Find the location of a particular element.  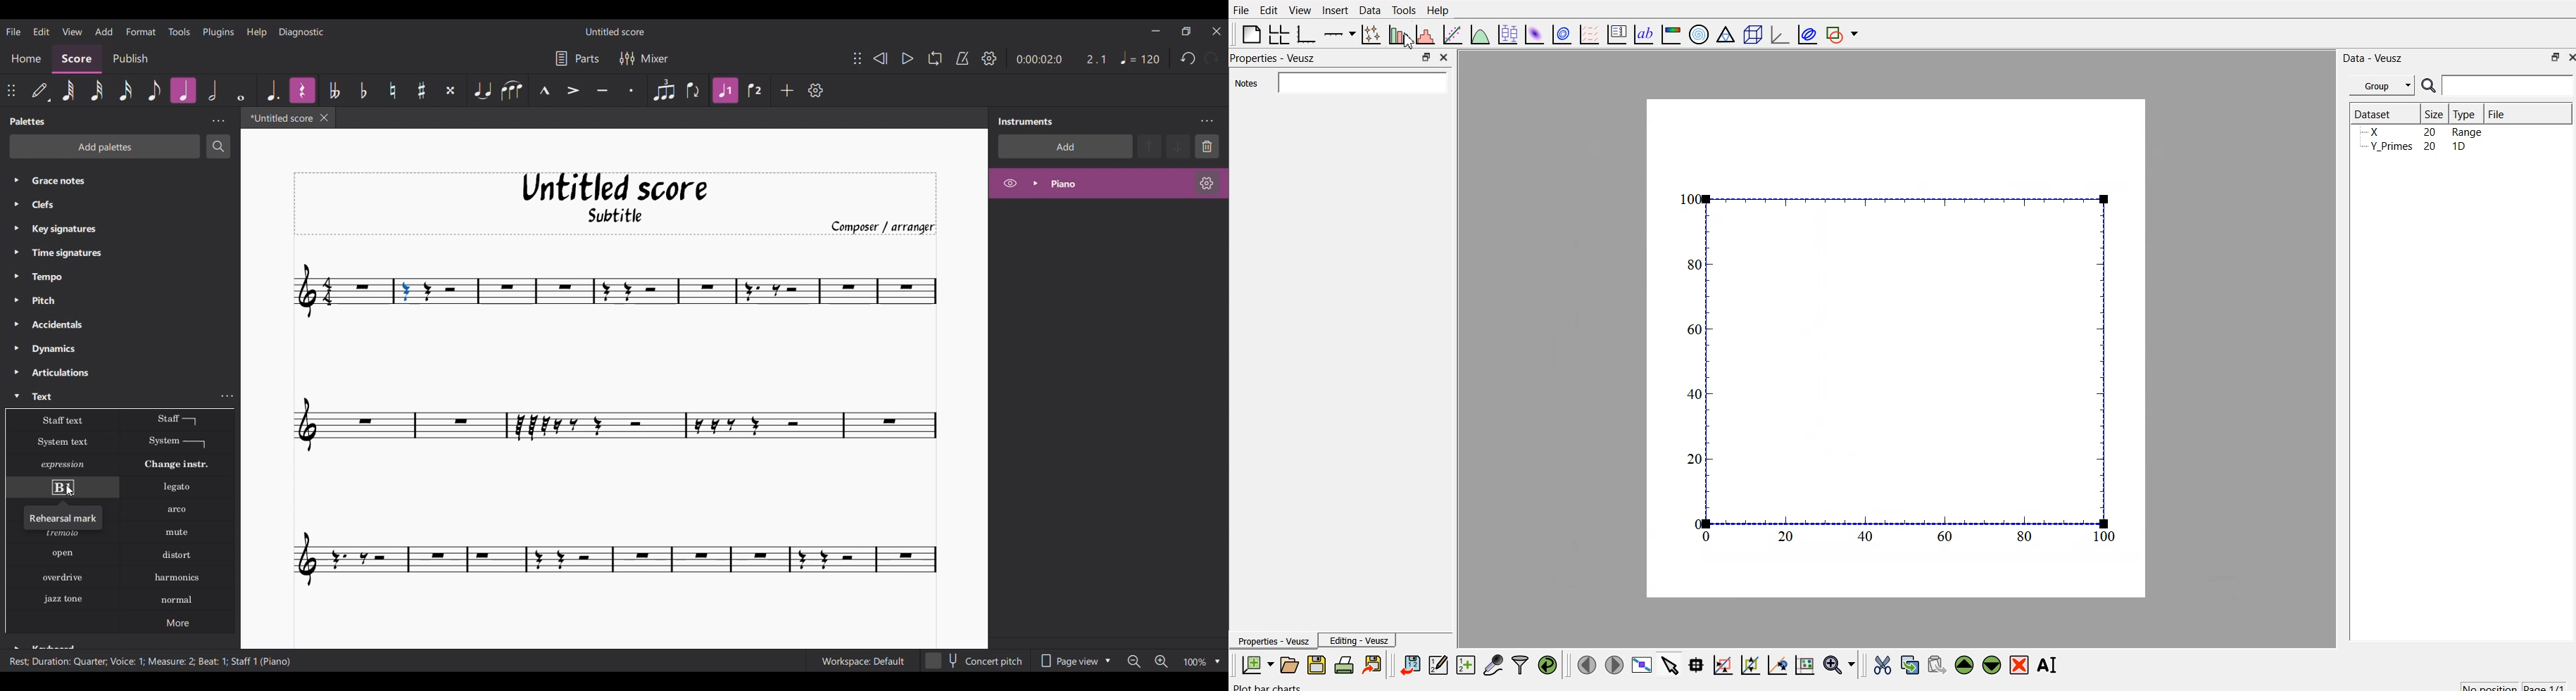

Playback settings is located at coordinates (990, 58).